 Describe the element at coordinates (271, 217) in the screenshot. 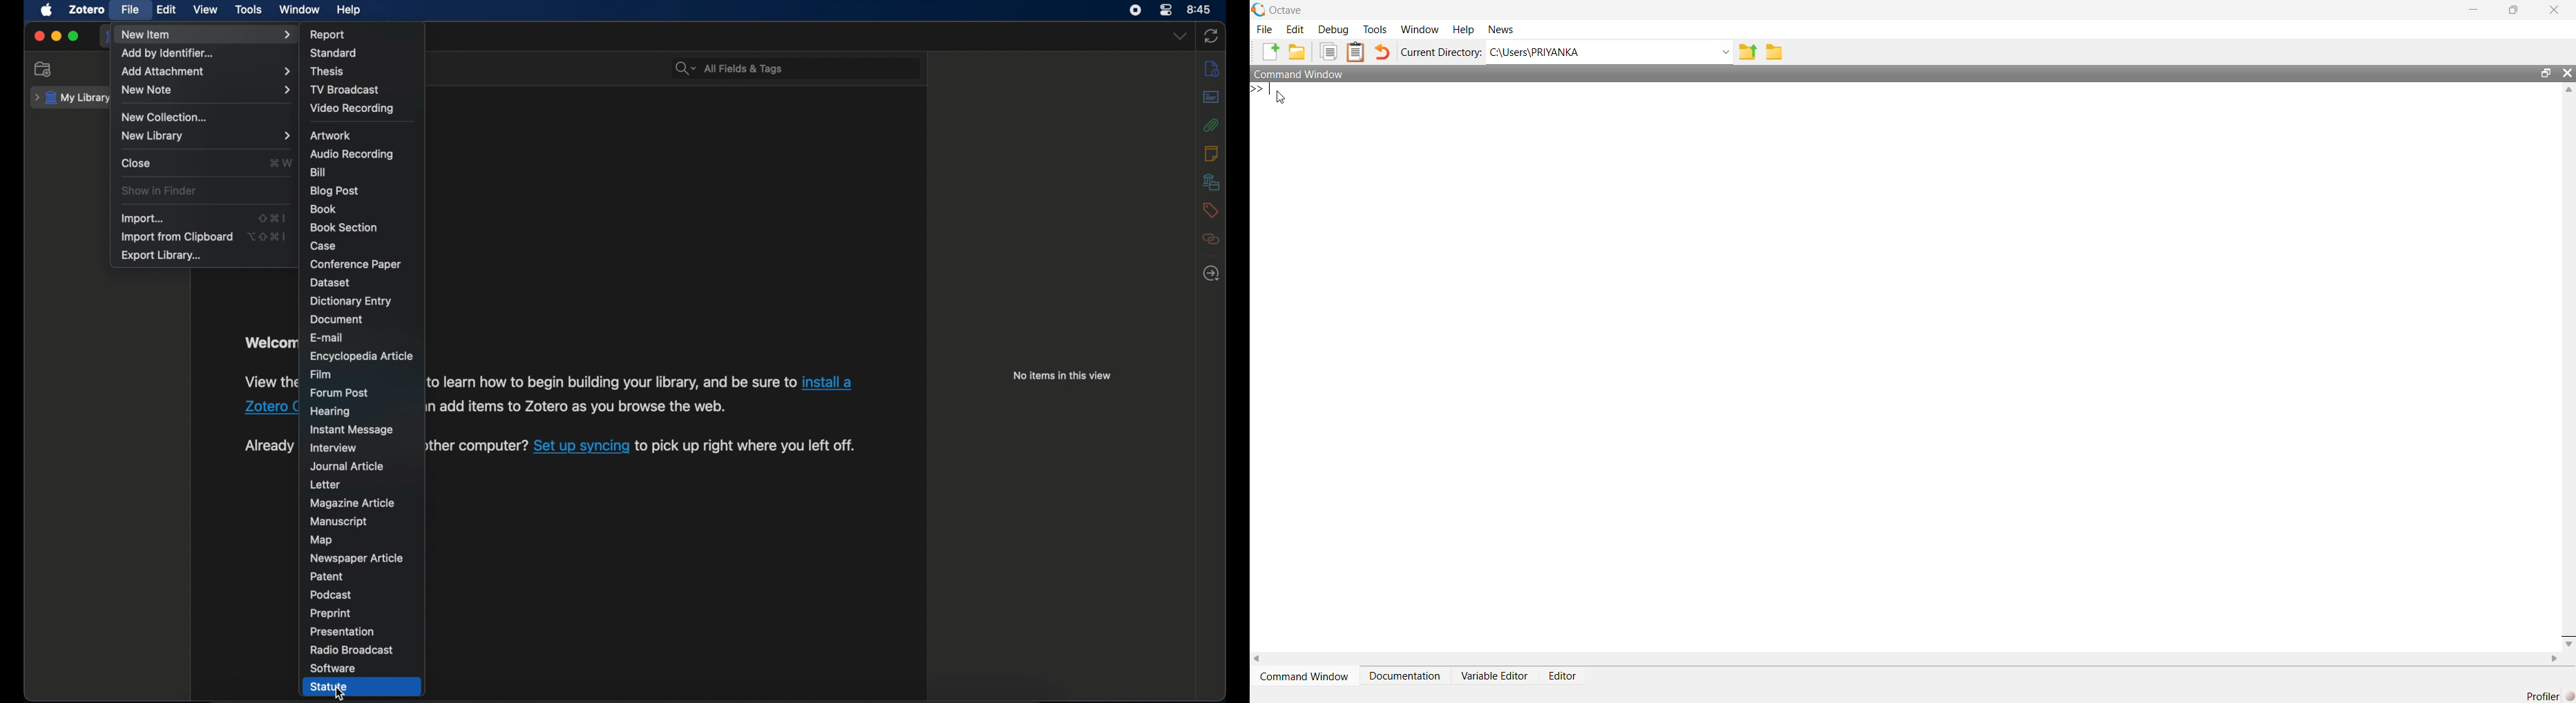

I see `shortcut` at that location.